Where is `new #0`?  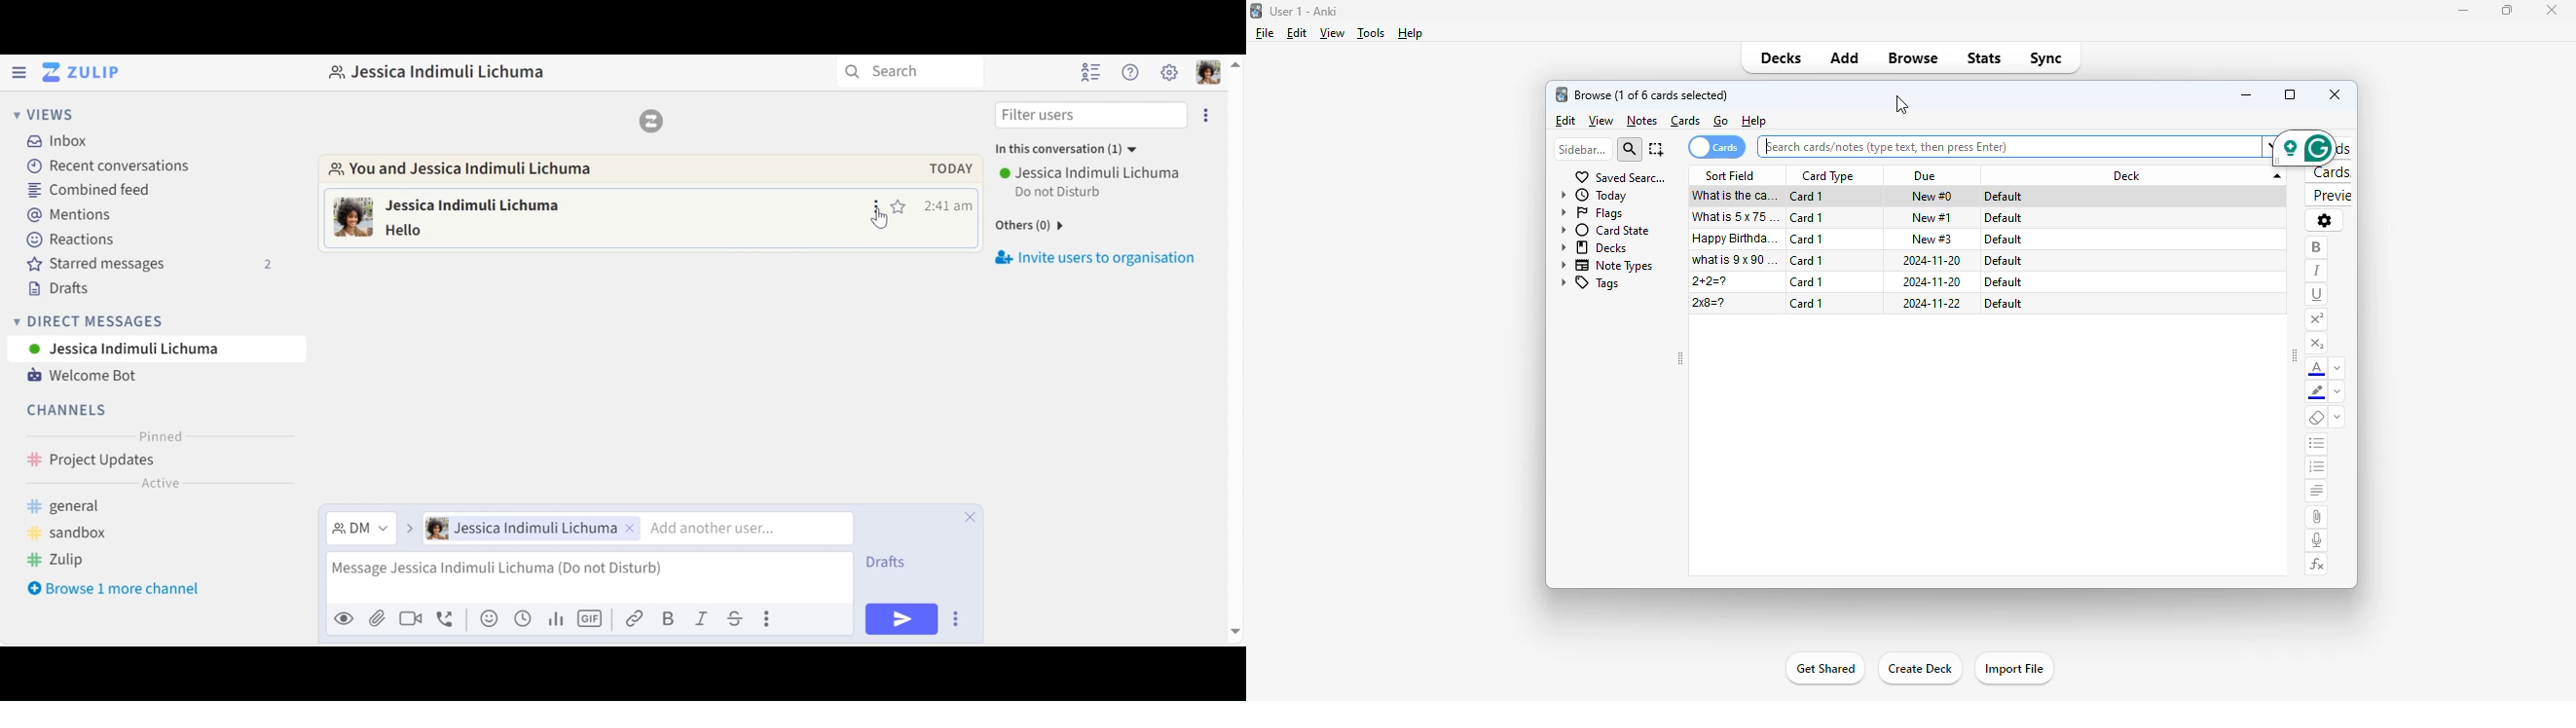 new #0 is located at coordinates (1932, 196).